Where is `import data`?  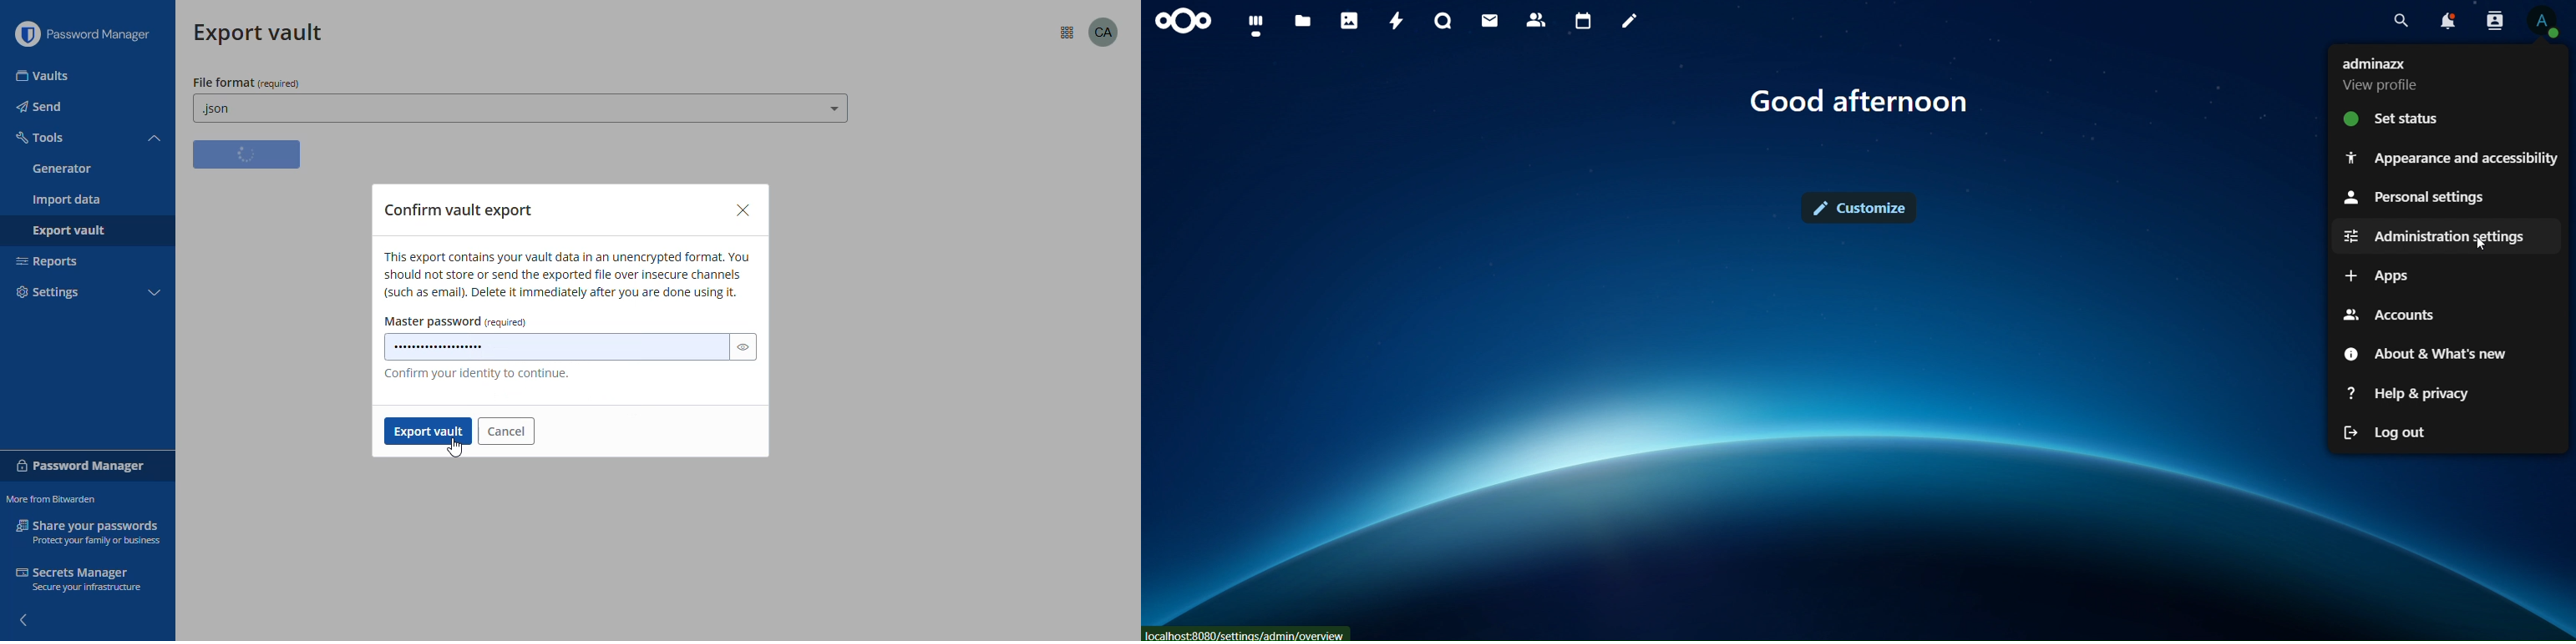
import data is located at coordinates (67, 200).